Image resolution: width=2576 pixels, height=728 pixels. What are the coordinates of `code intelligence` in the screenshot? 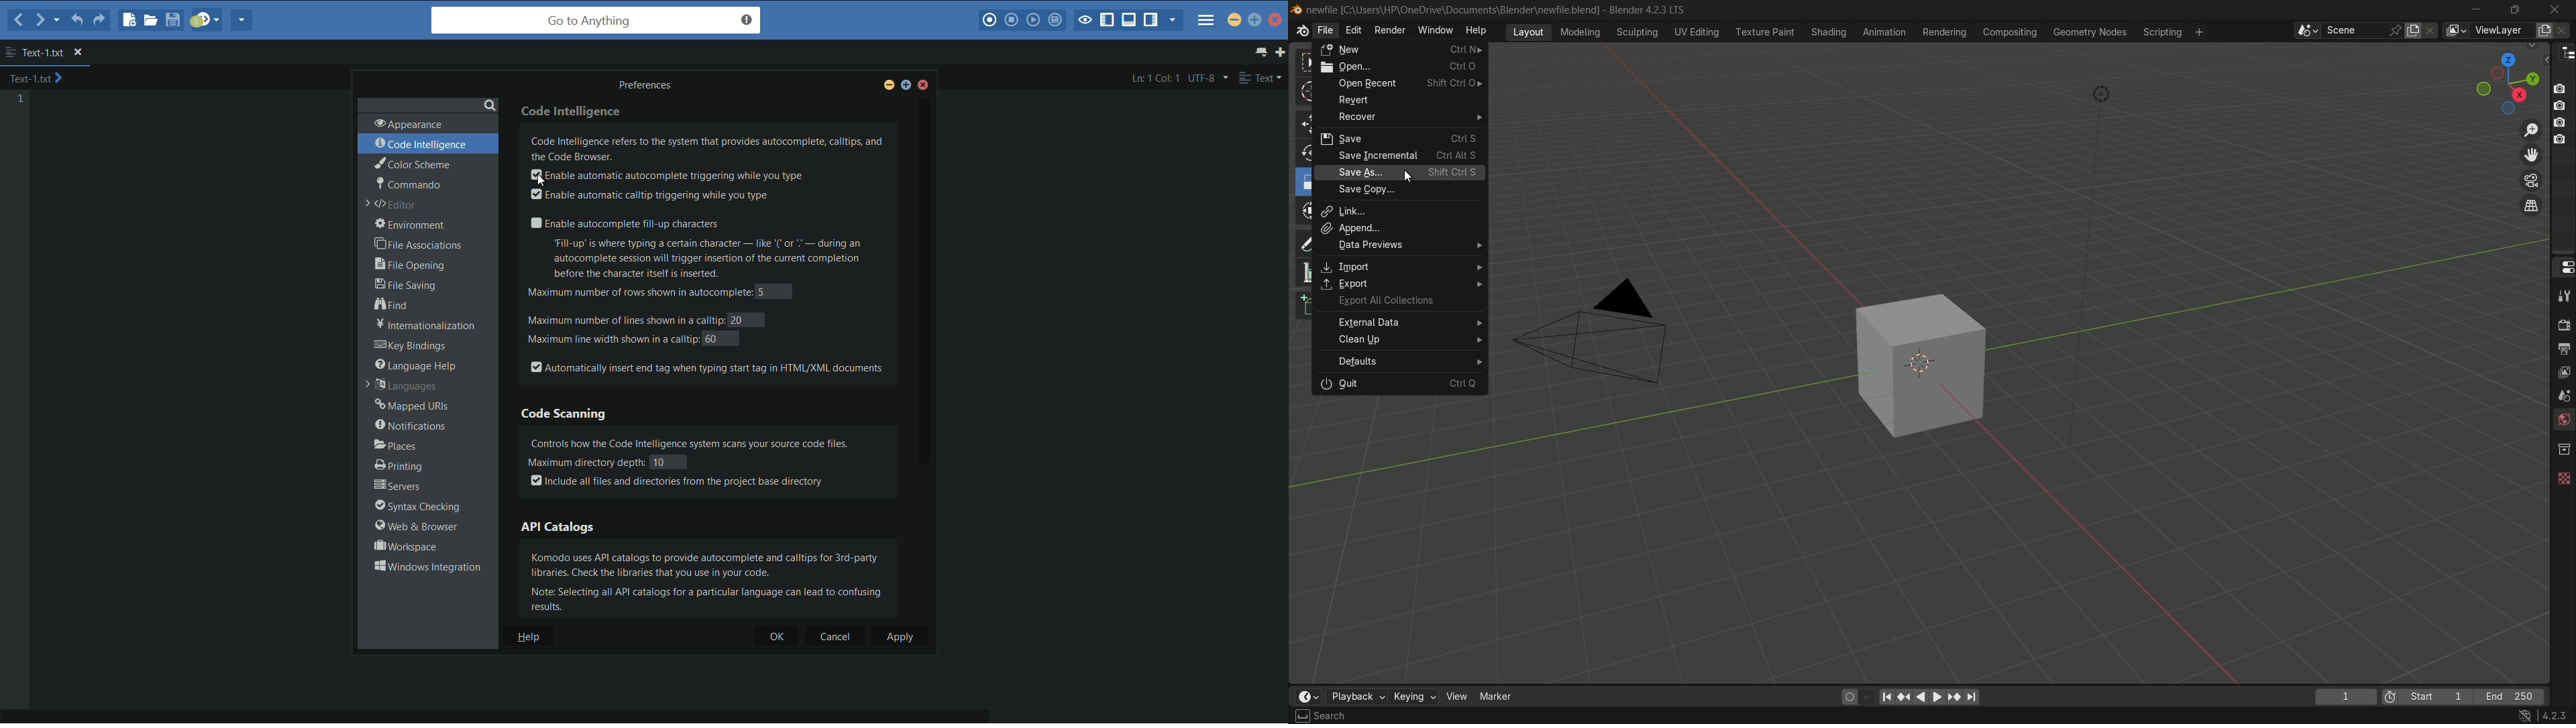 It's located at (574, 110).